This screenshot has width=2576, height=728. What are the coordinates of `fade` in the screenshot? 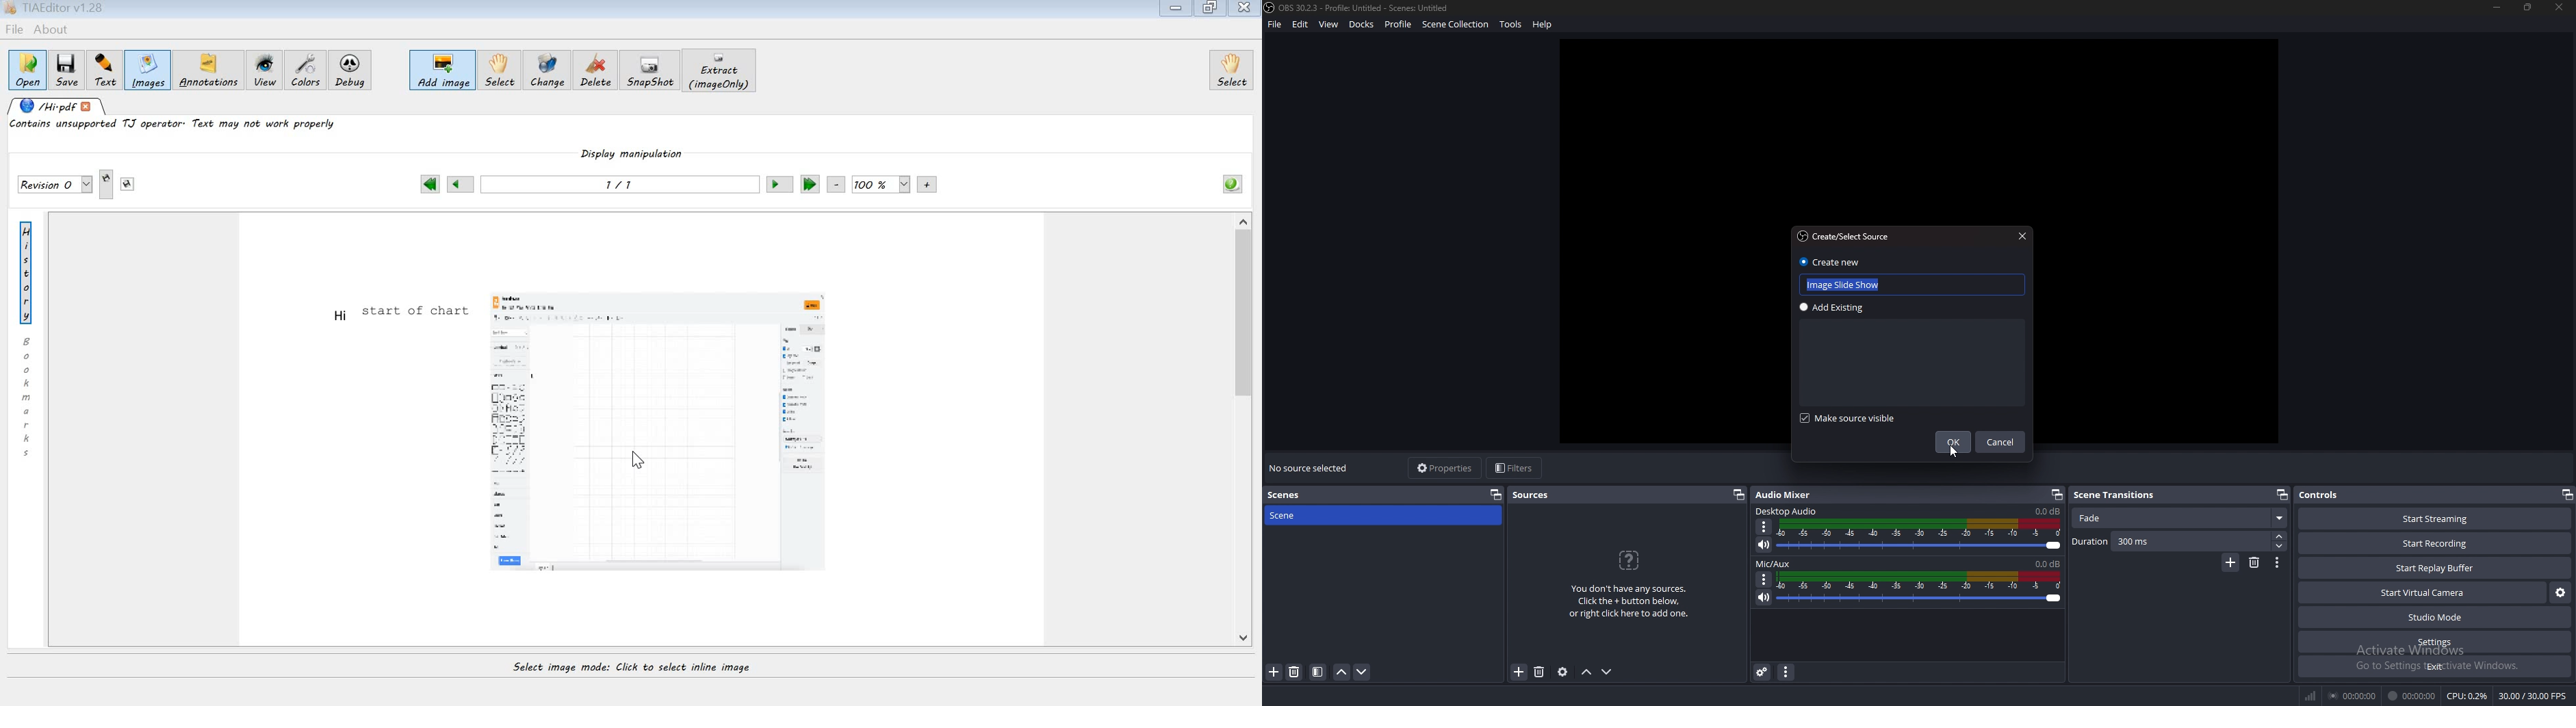 It's located at (2181, 519).